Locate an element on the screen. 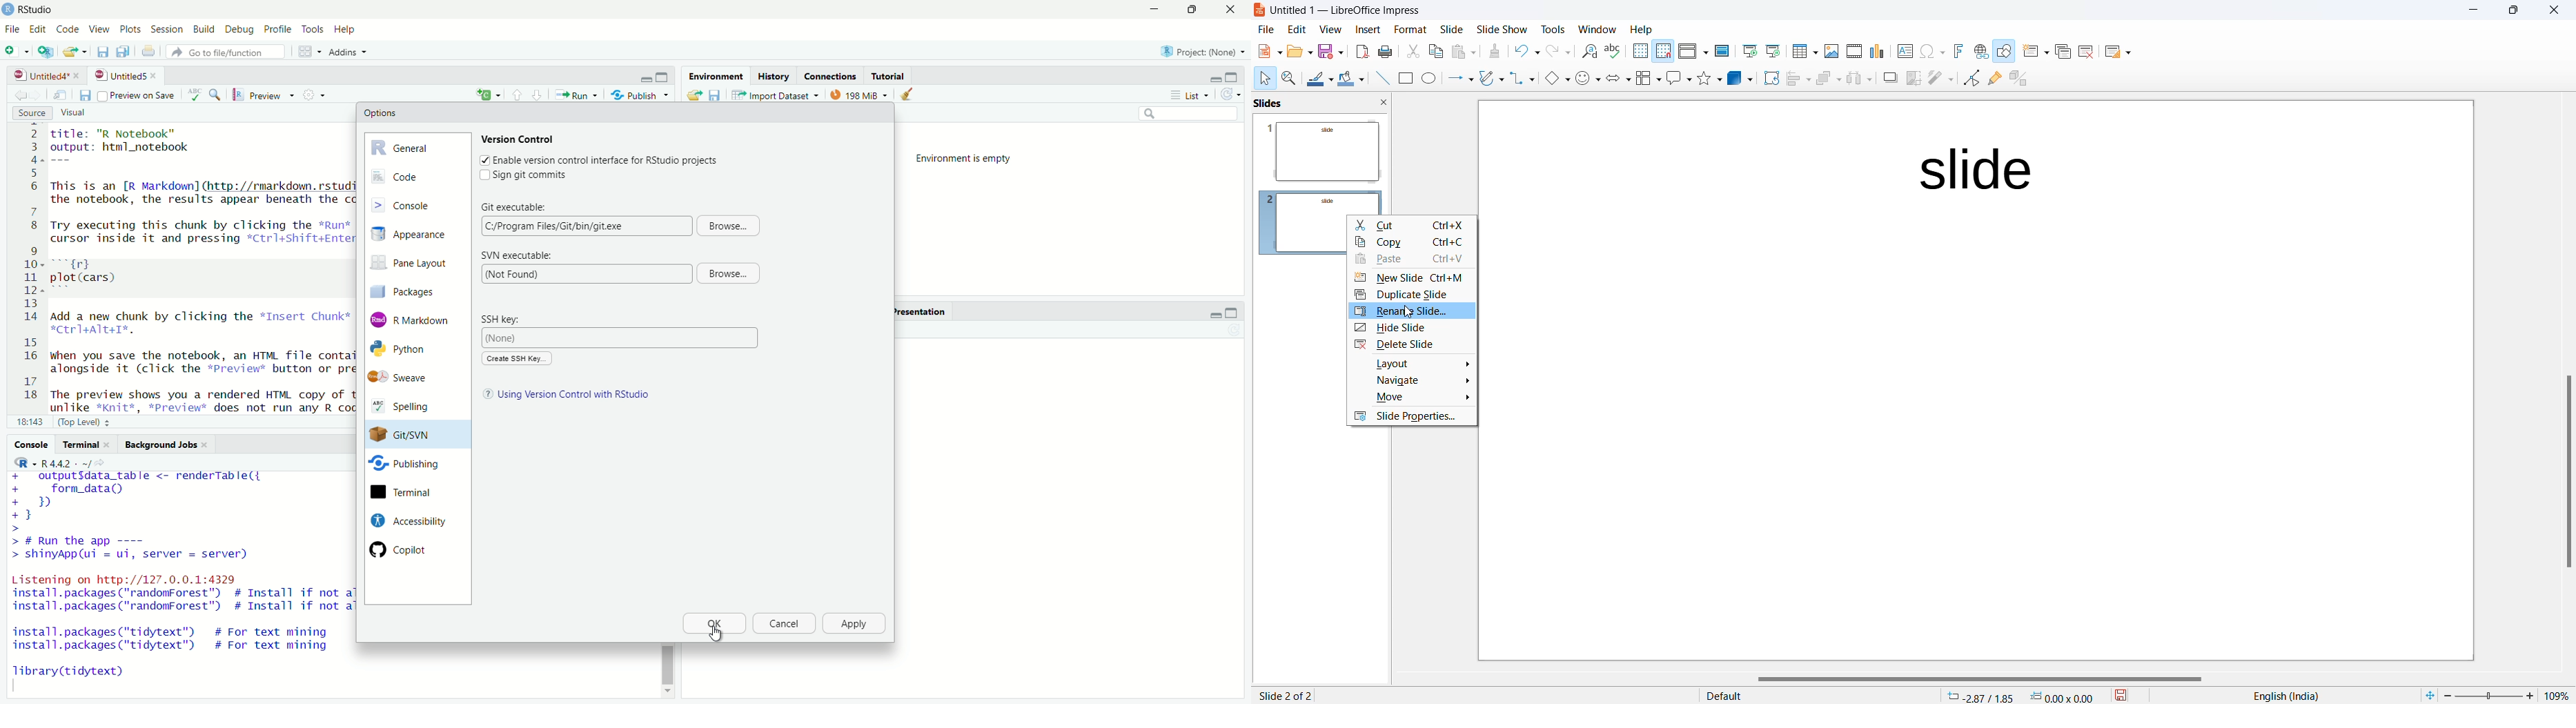  Load WorSpace is located at coordinates (693, 95).